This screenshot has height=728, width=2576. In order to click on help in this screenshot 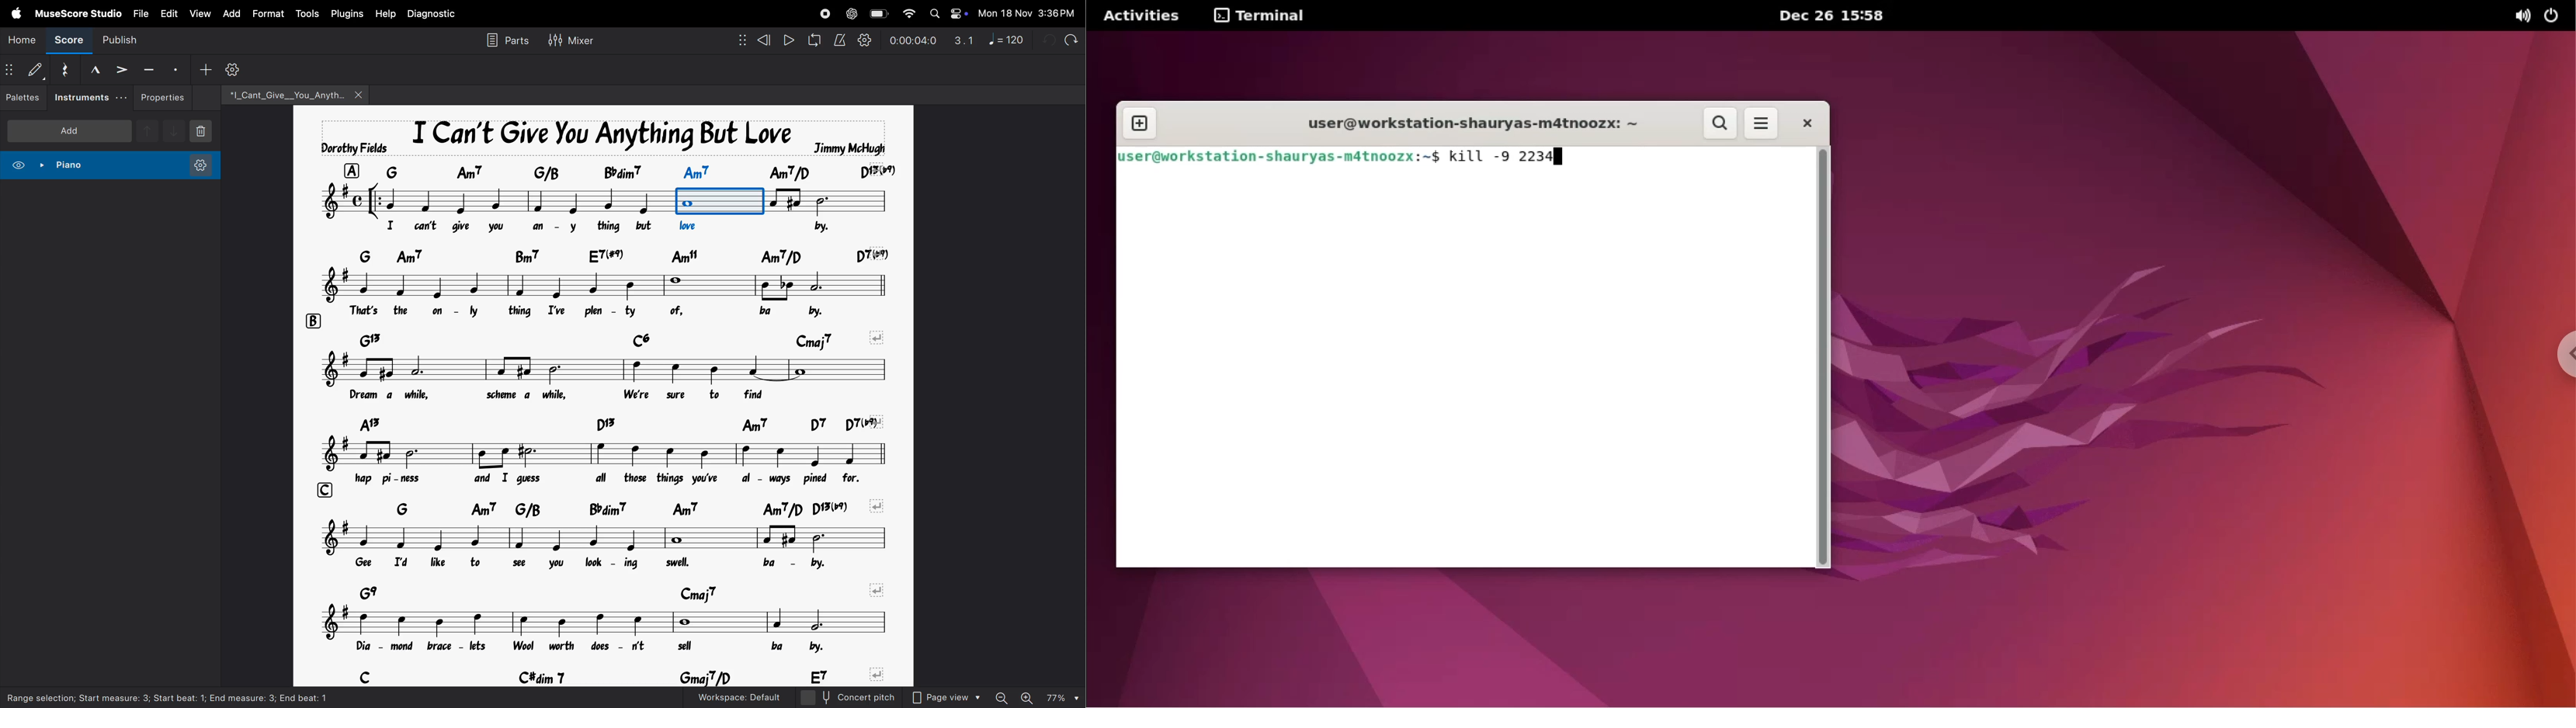, I will do `click(384, 13)`.